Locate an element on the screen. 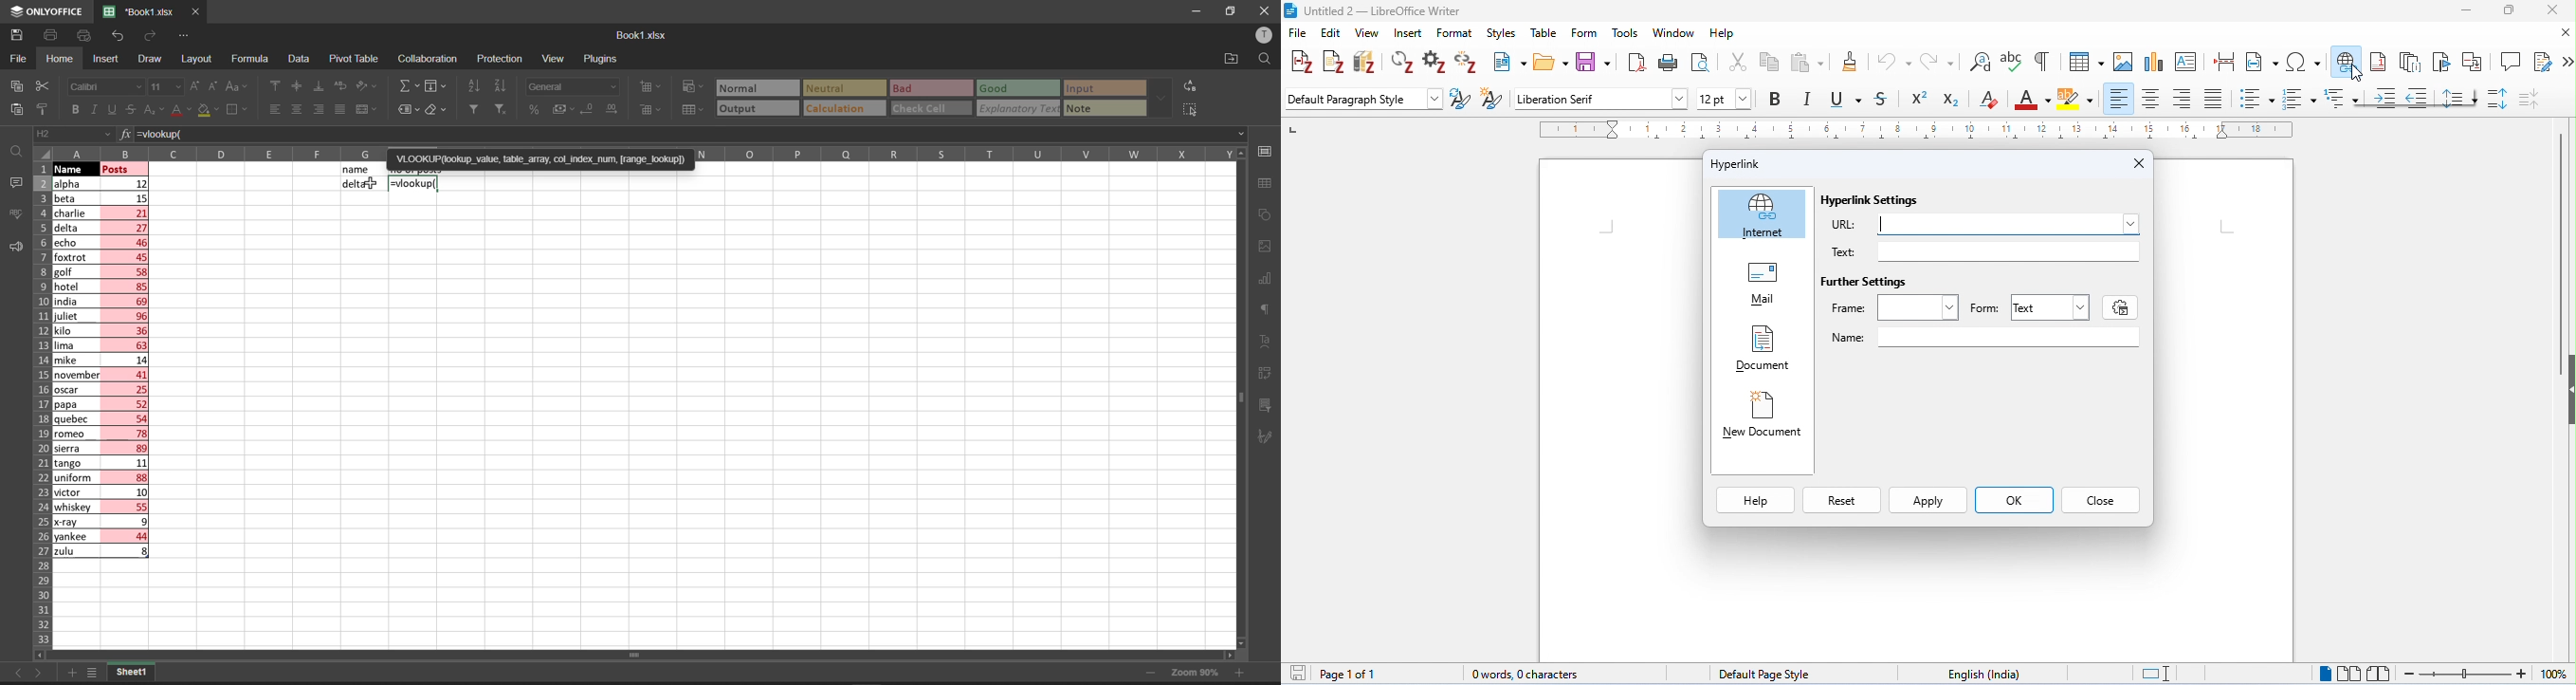 The height and width of the screenshot is (700, 2576). formula is located at coordinates (123, 134).